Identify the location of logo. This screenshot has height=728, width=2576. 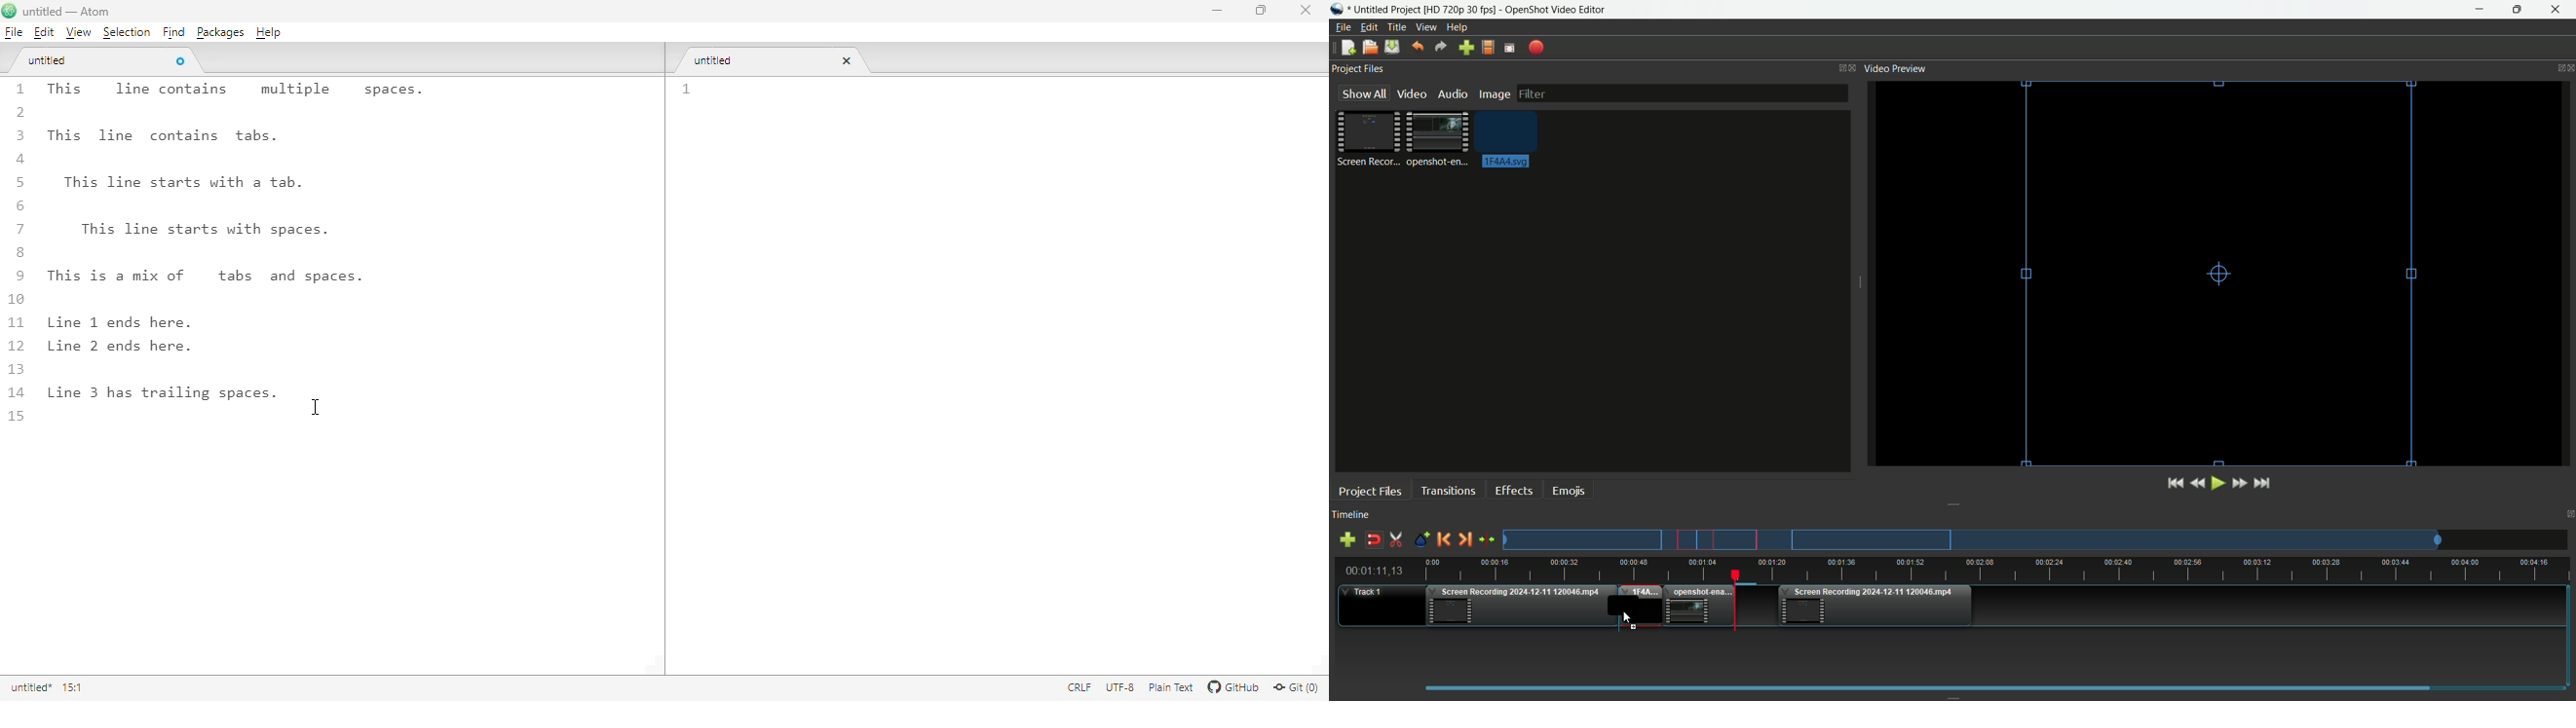
(9, 11).